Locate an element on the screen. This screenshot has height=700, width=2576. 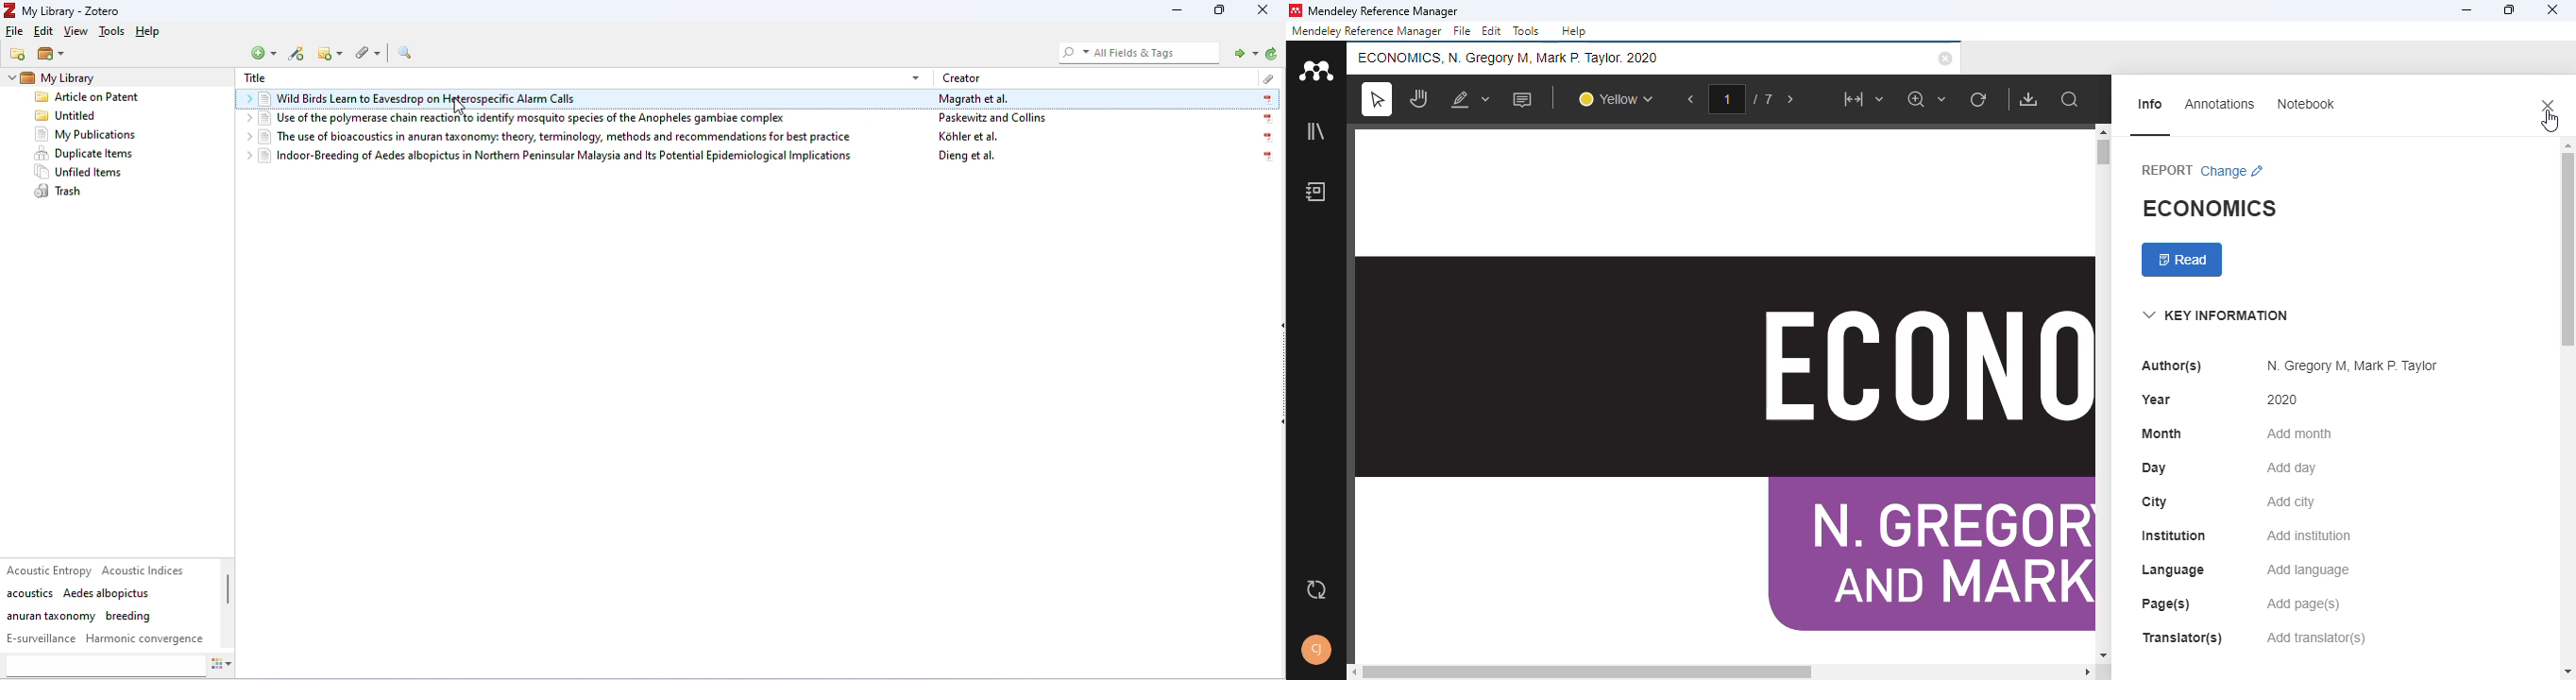
title is located at coordinates (255, 78).